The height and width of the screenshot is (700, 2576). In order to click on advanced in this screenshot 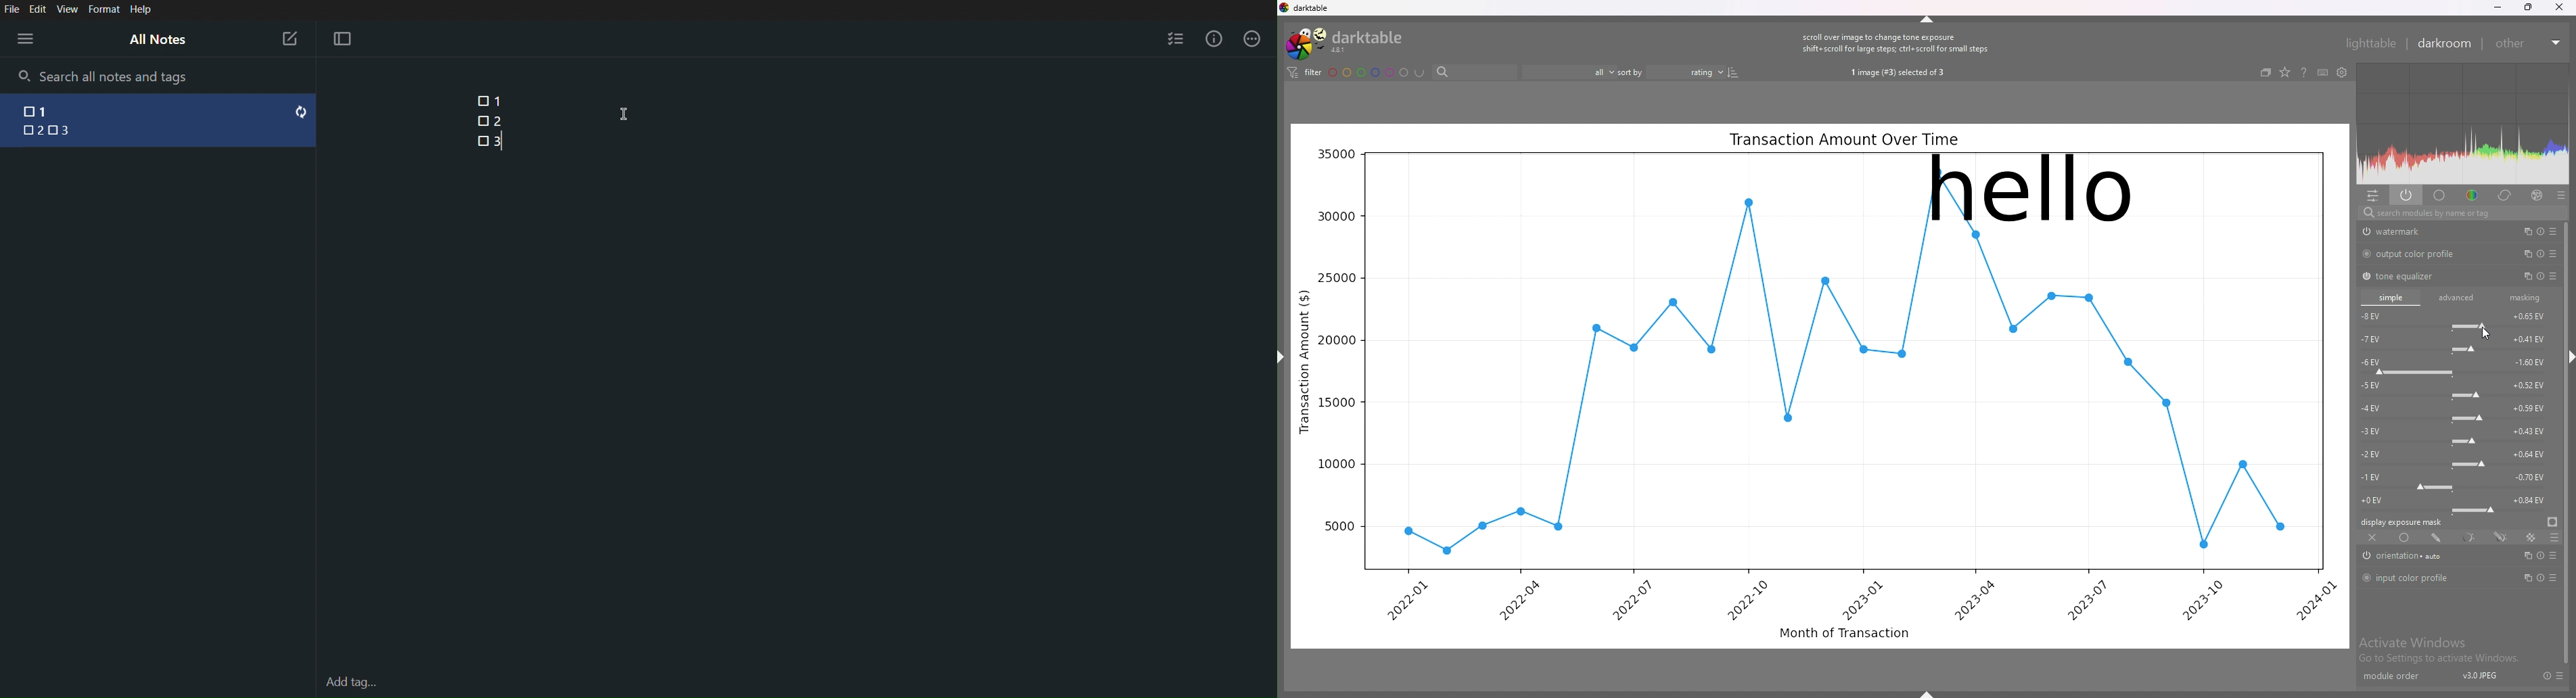, I will do `click(2457, 298)`.